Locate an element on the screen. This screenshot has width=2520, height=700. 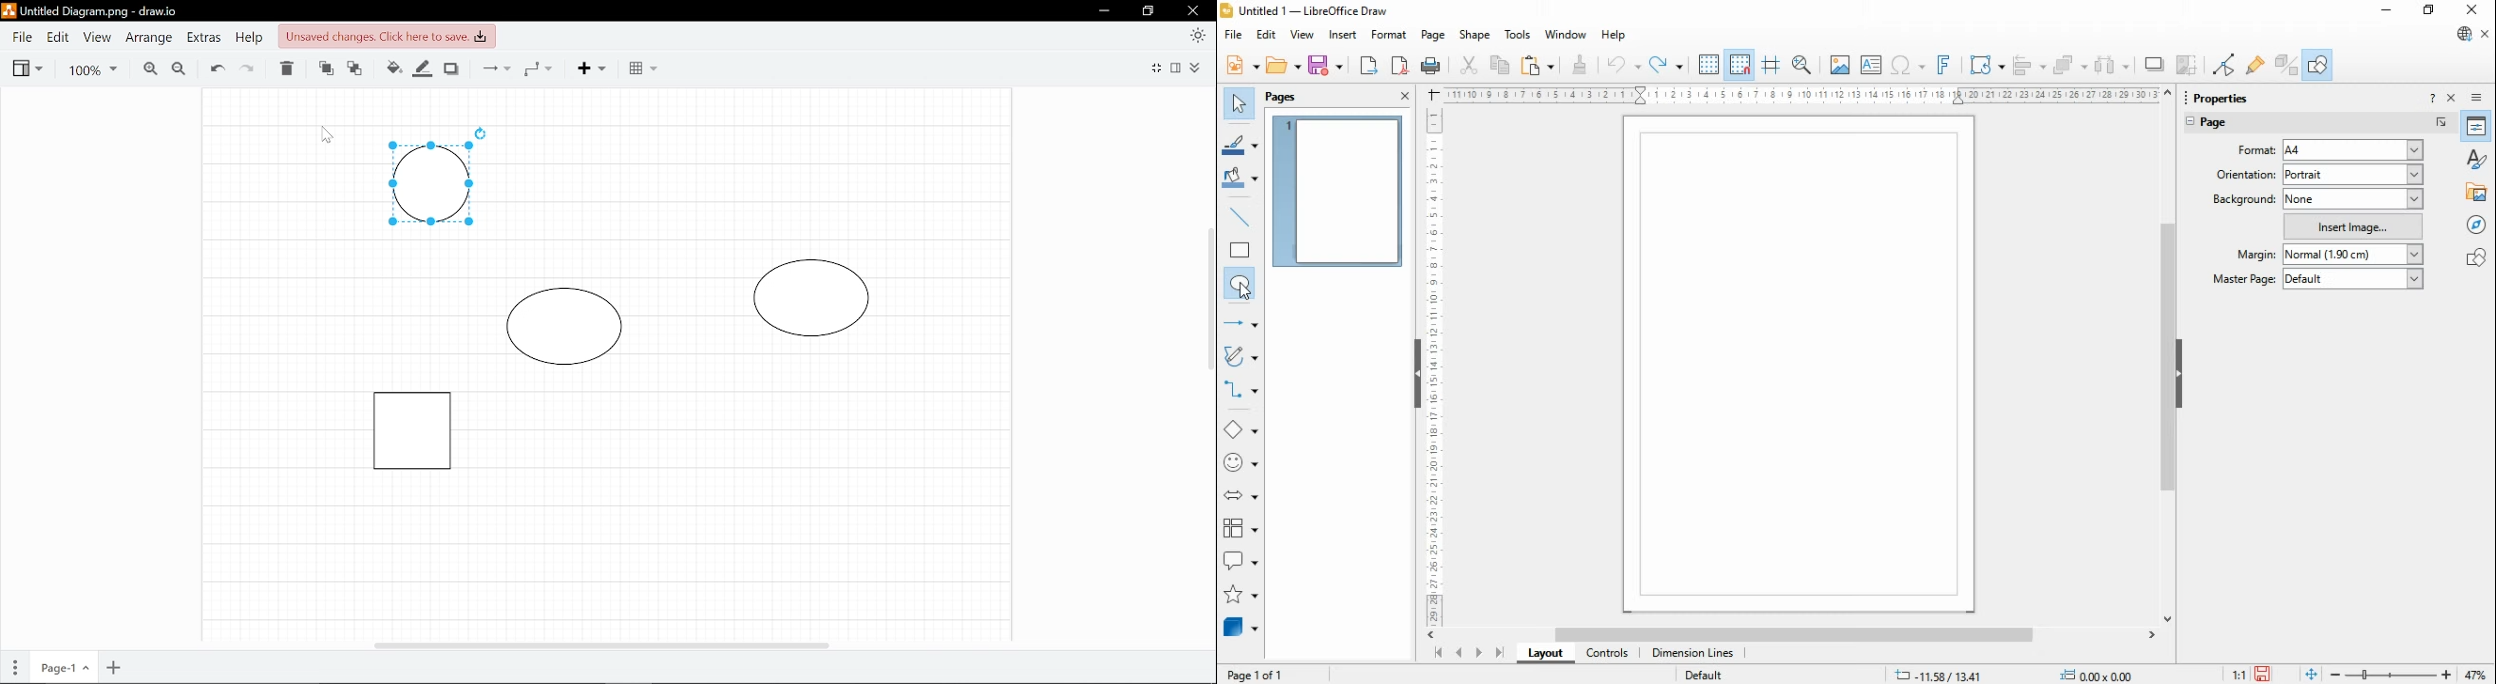
navigator is located at coordinates (2478, 224).